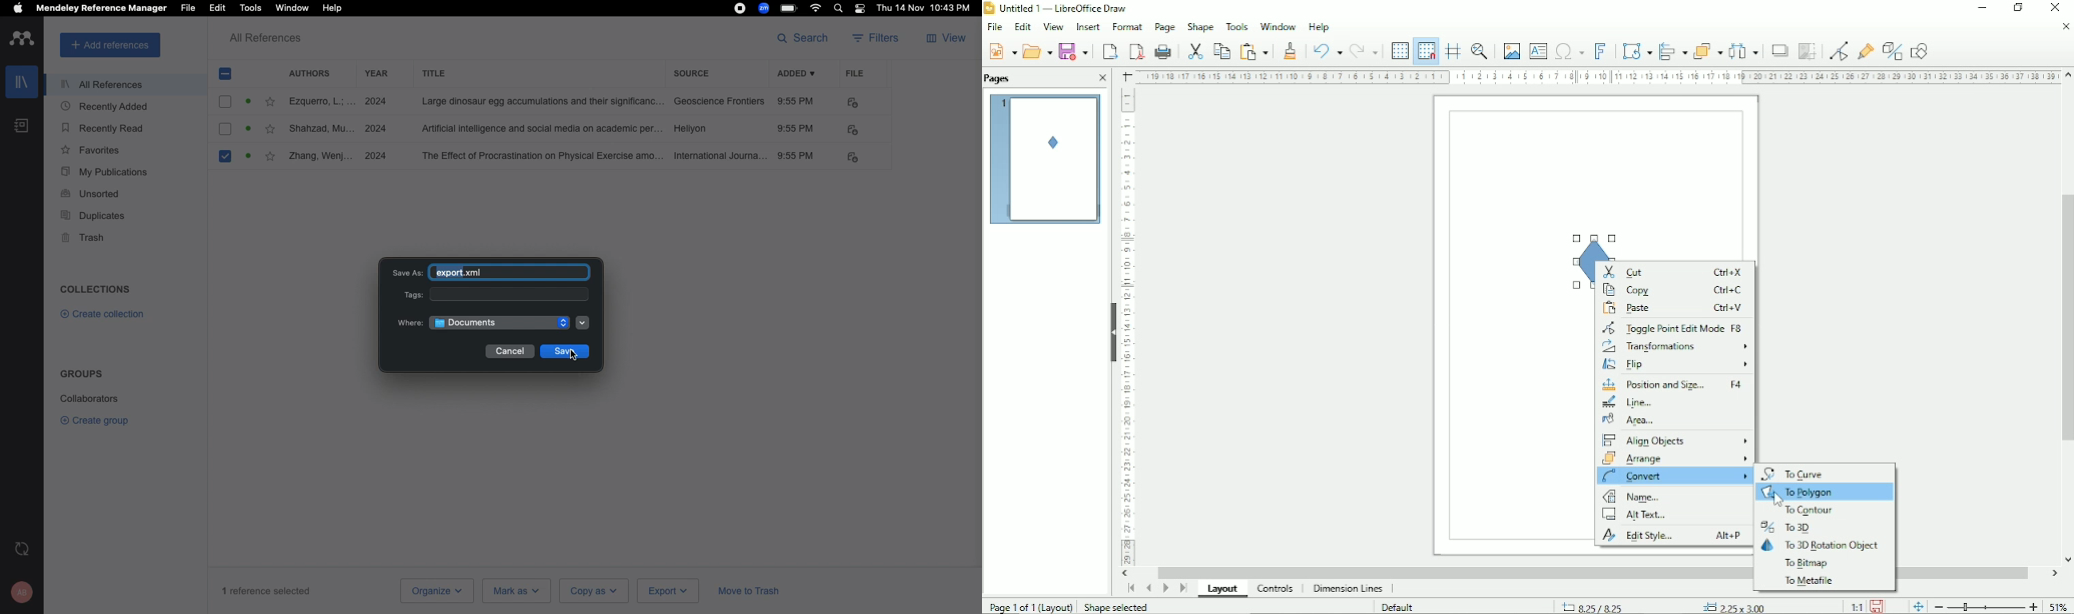  Describe the element at coordinates (1162, 51) in the screenshot. I see `Print` at that location.